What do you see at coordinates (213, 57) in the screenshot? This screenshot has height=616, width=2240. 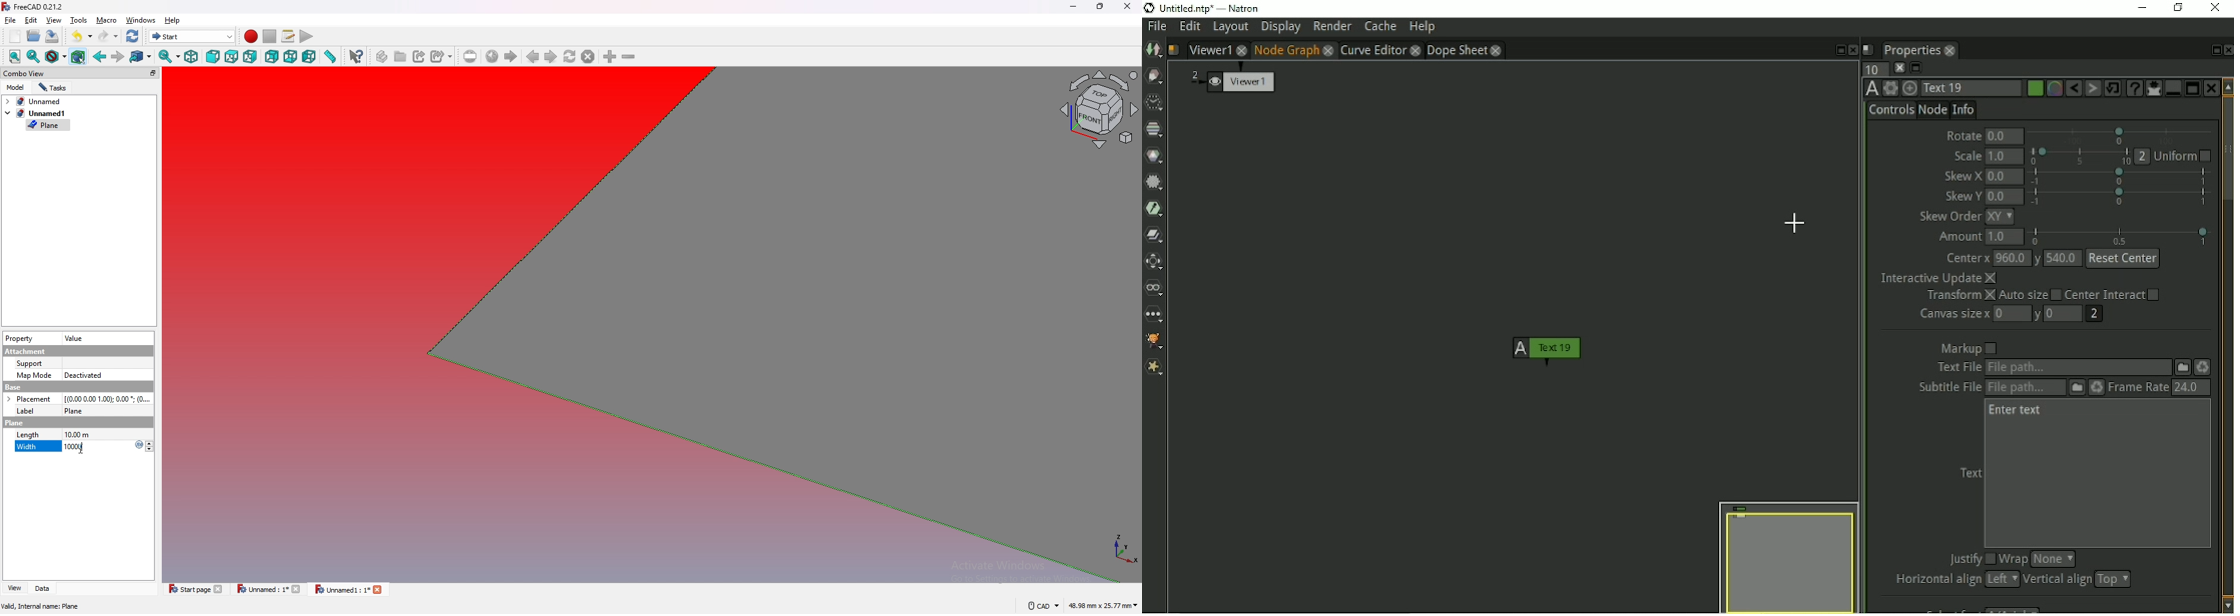 I see `front` at bounding box center [213, 57].